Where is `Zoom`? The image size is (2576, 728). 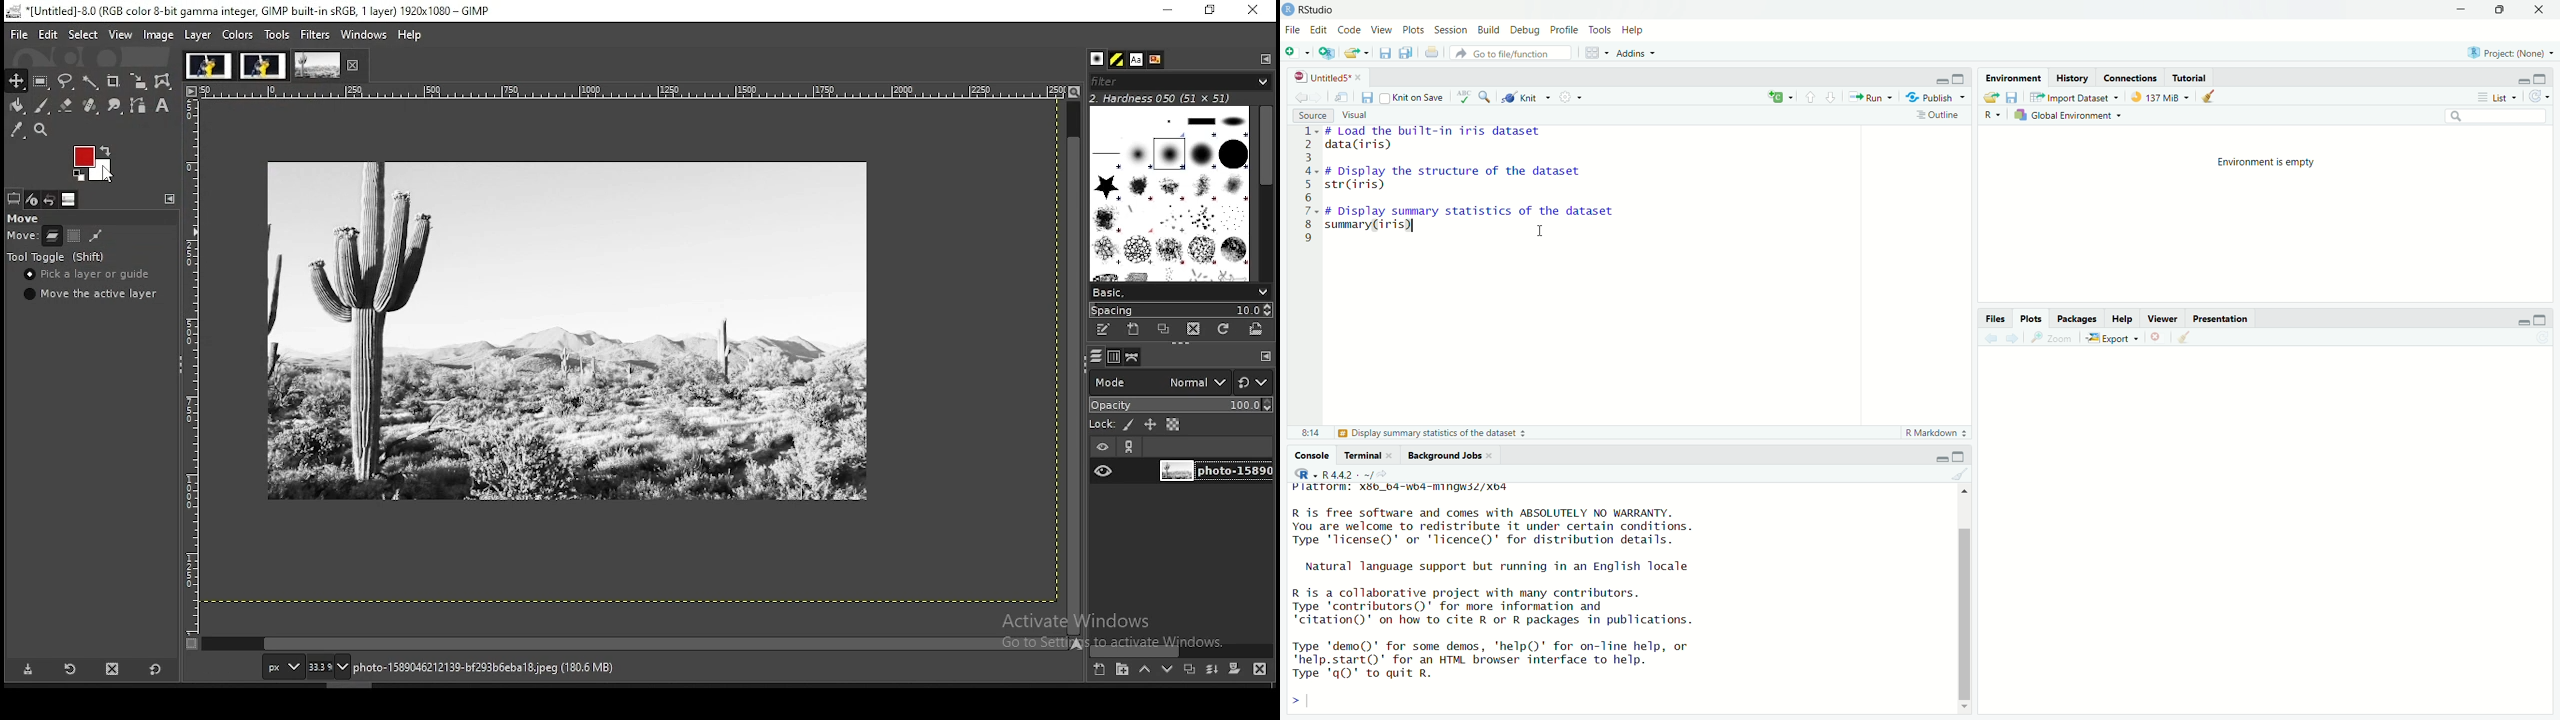 Zoom is located at coordinates (2050, 338).